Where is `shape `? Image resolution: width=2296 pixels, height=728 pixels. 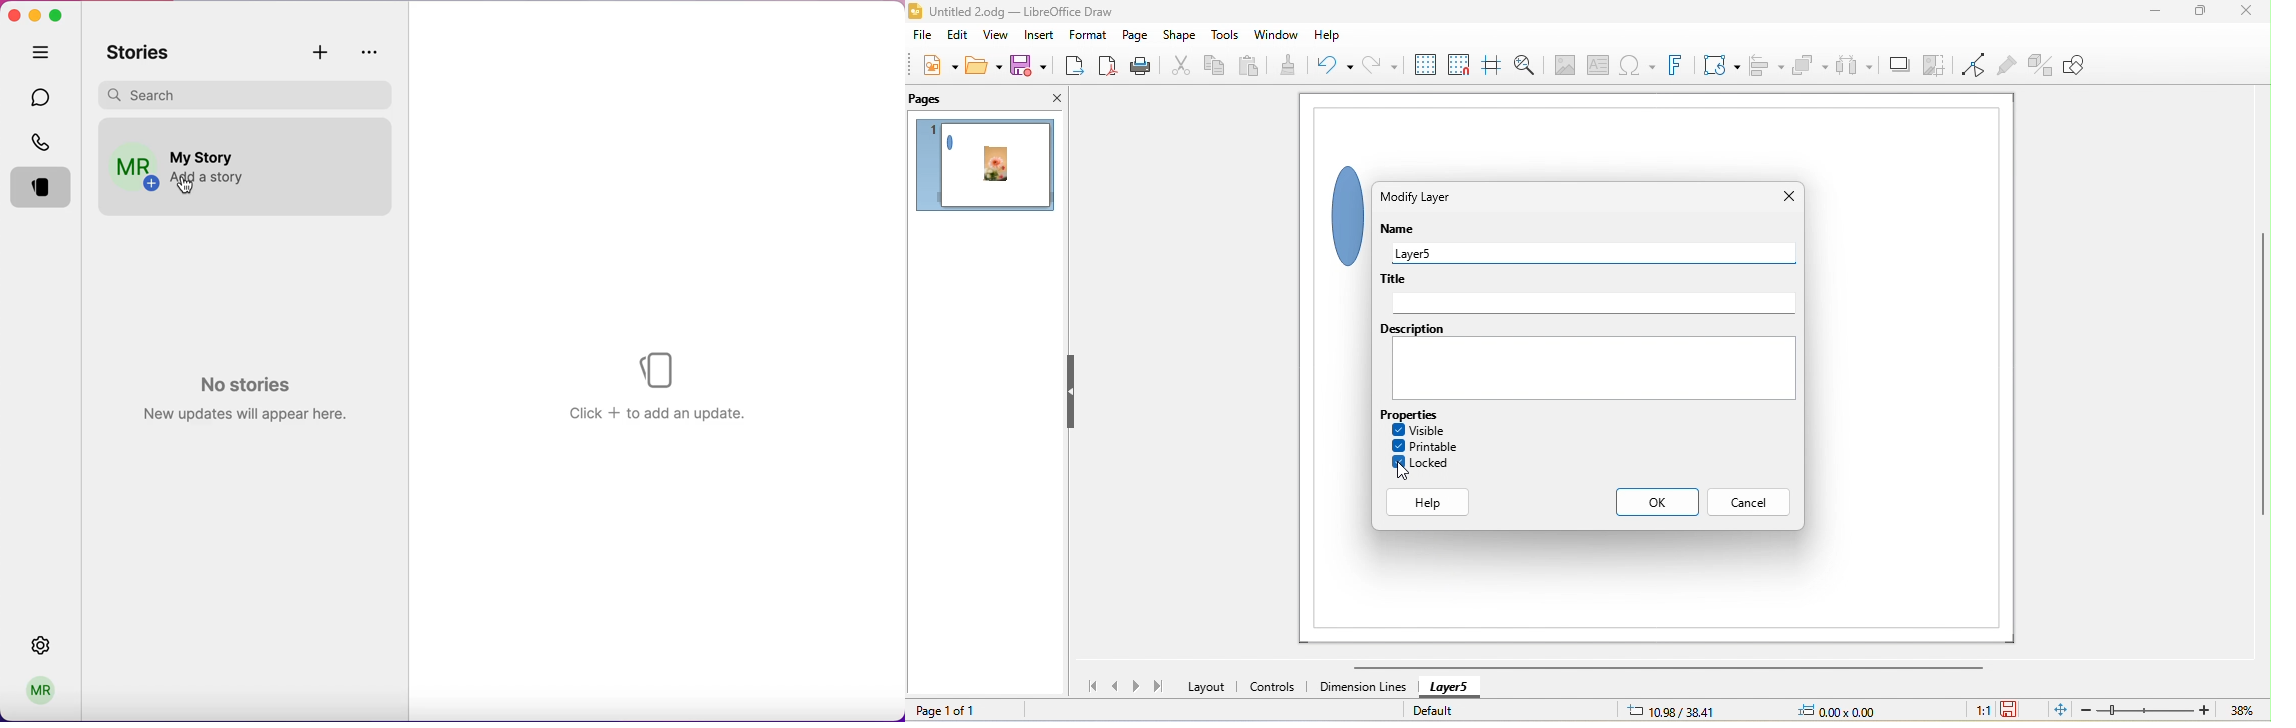 shape  is located at coordinates (1182, 35).